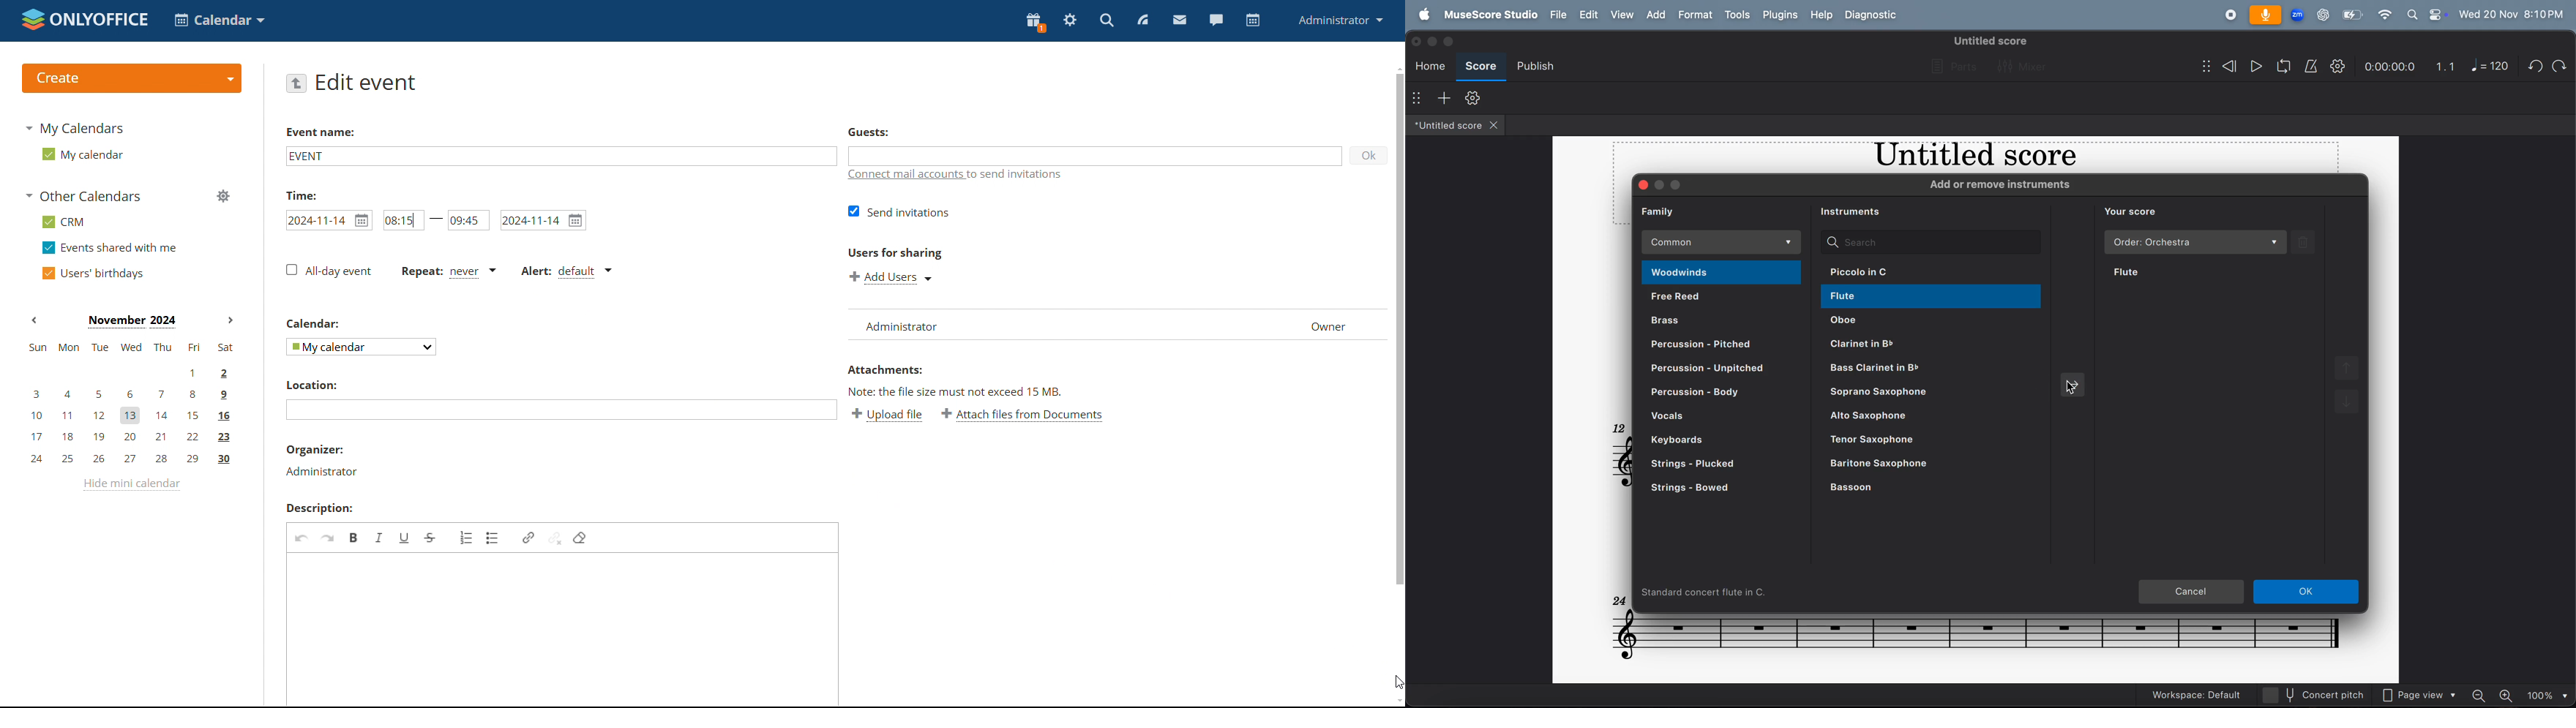 This screenshot has height=728, width=2576. Describe the element at coordinates (1665, 210) in the screenshot. I see `family` at that location.